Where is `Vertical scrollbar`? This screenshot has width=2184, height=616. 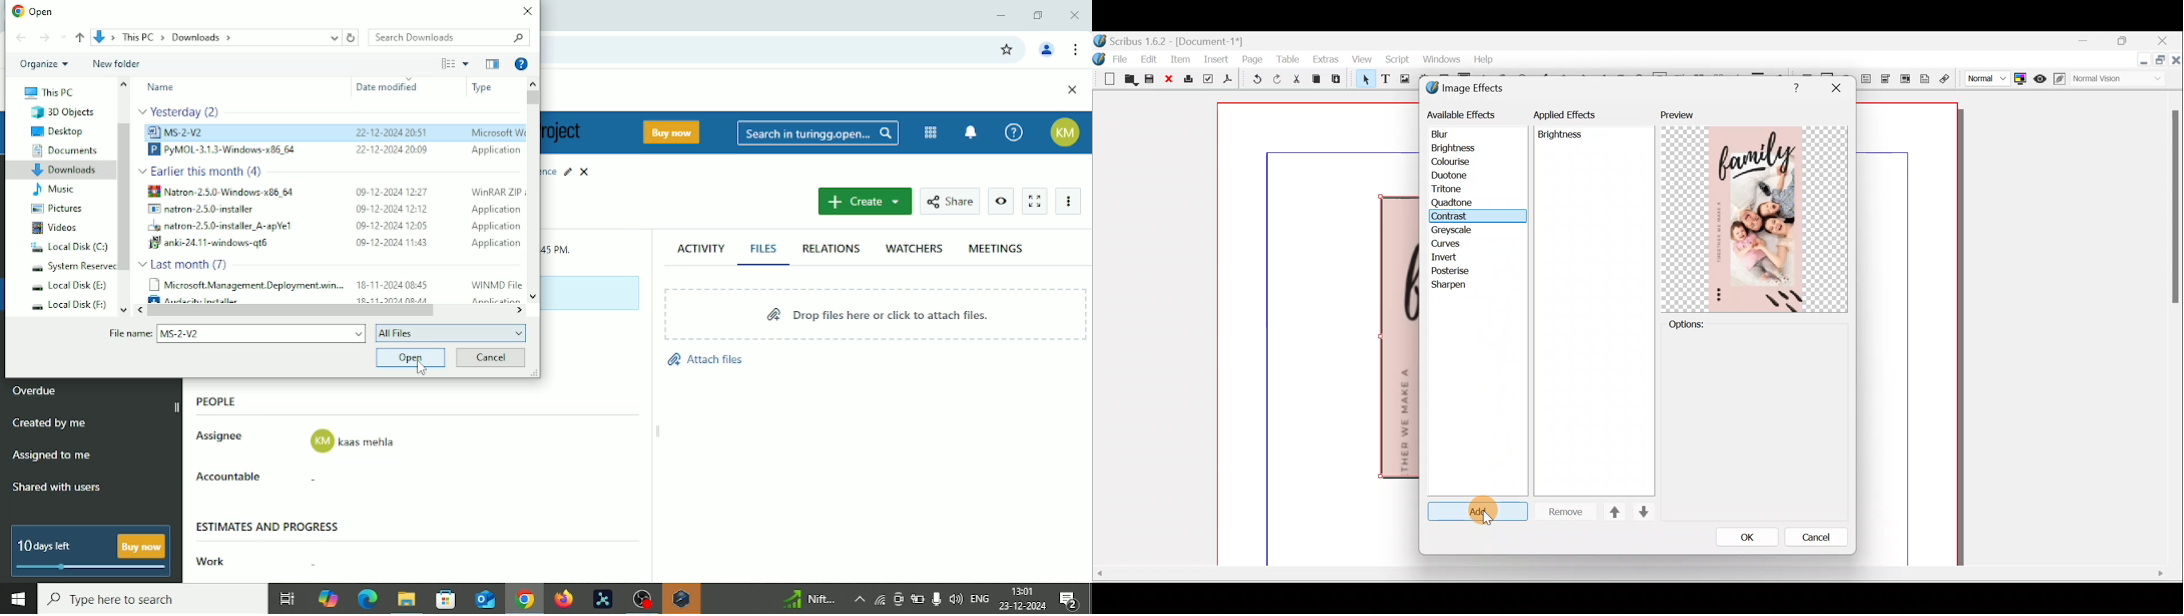 Vertical scrollbar is located at coordinates (532, 98).